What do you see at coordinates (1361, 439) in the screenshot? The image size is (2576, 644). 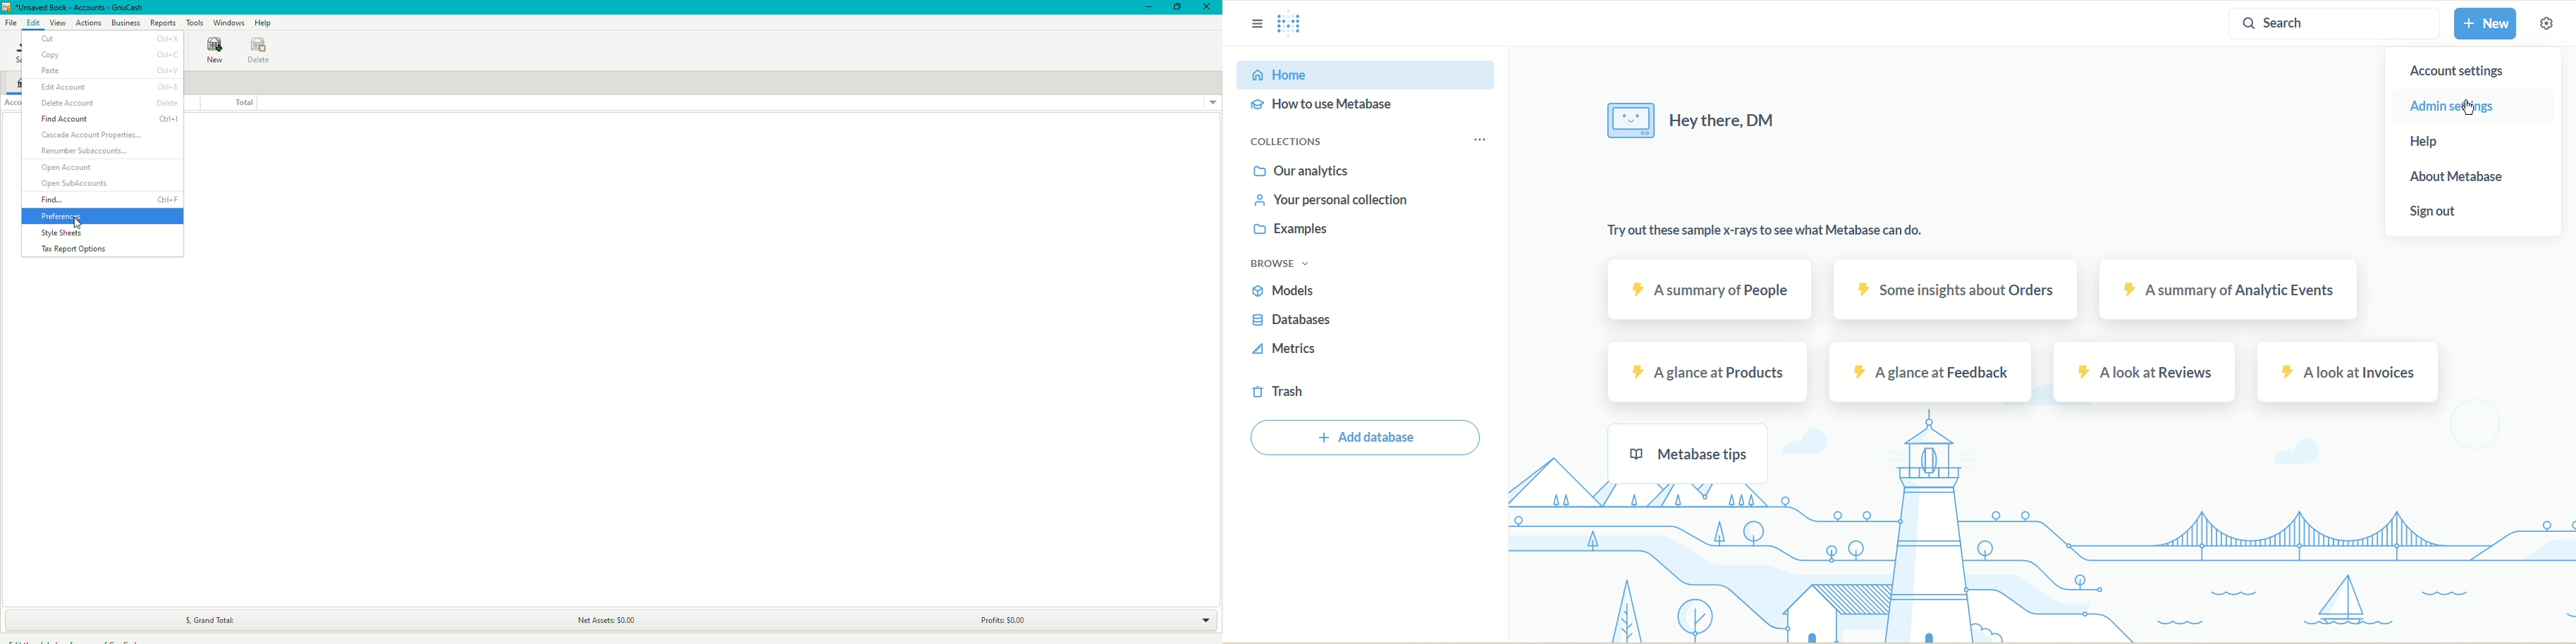 I see `Add database` at bounding box center [1361, 439].